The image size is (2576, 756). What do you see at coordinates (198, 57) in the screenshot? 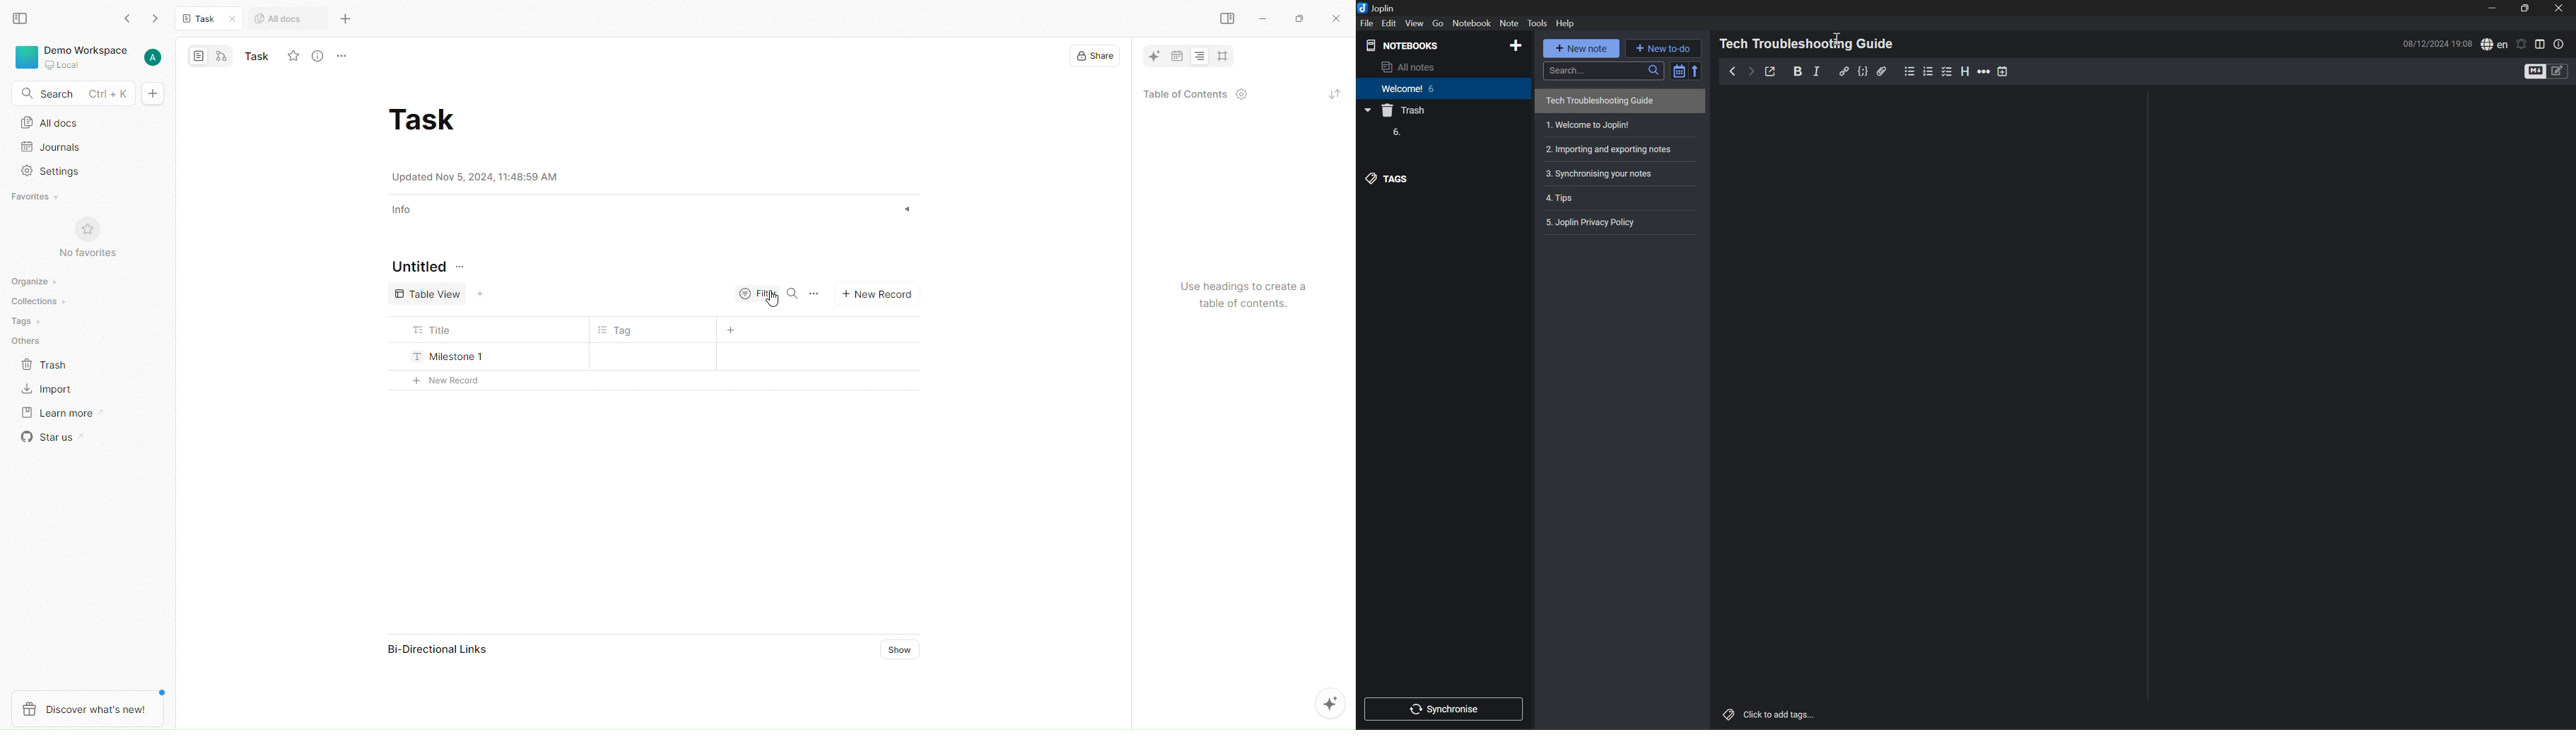
I see `page mode` at bounding box center [198, 57].